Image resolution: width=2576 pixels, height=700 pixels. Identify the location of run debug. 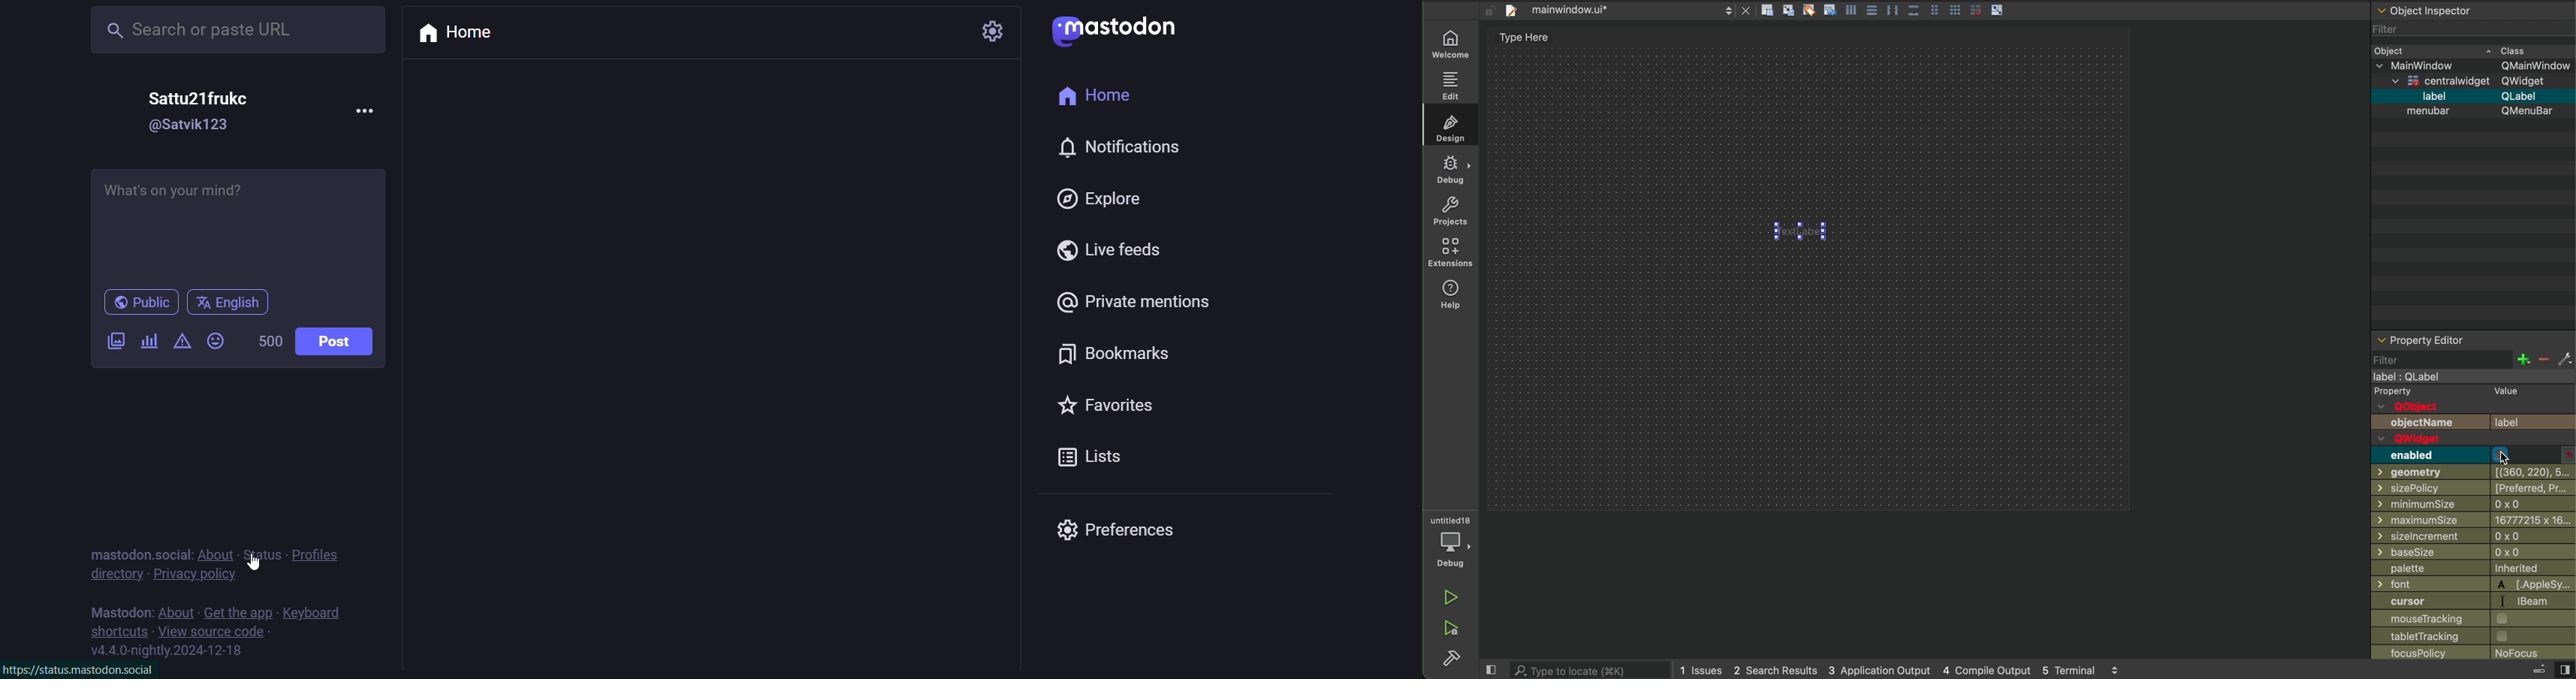
(1452, 626).